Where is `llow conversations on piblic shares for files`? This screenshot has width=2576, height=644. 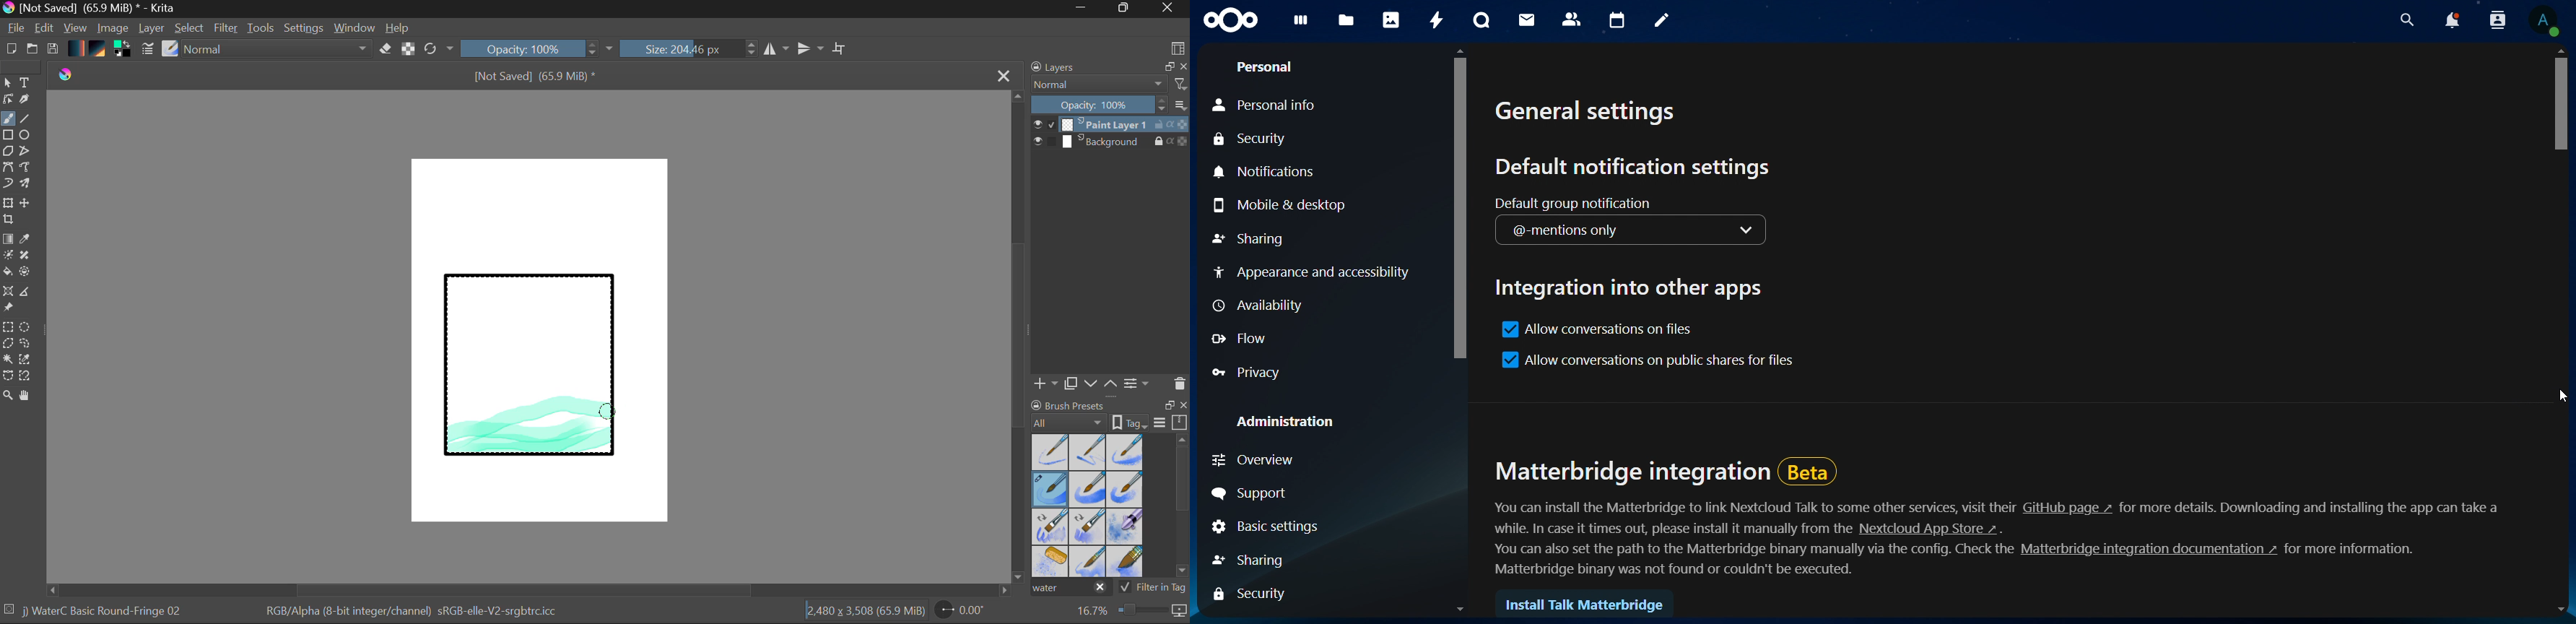
llow conversations on piblic shares for files is located at coordinates (1650, 358).